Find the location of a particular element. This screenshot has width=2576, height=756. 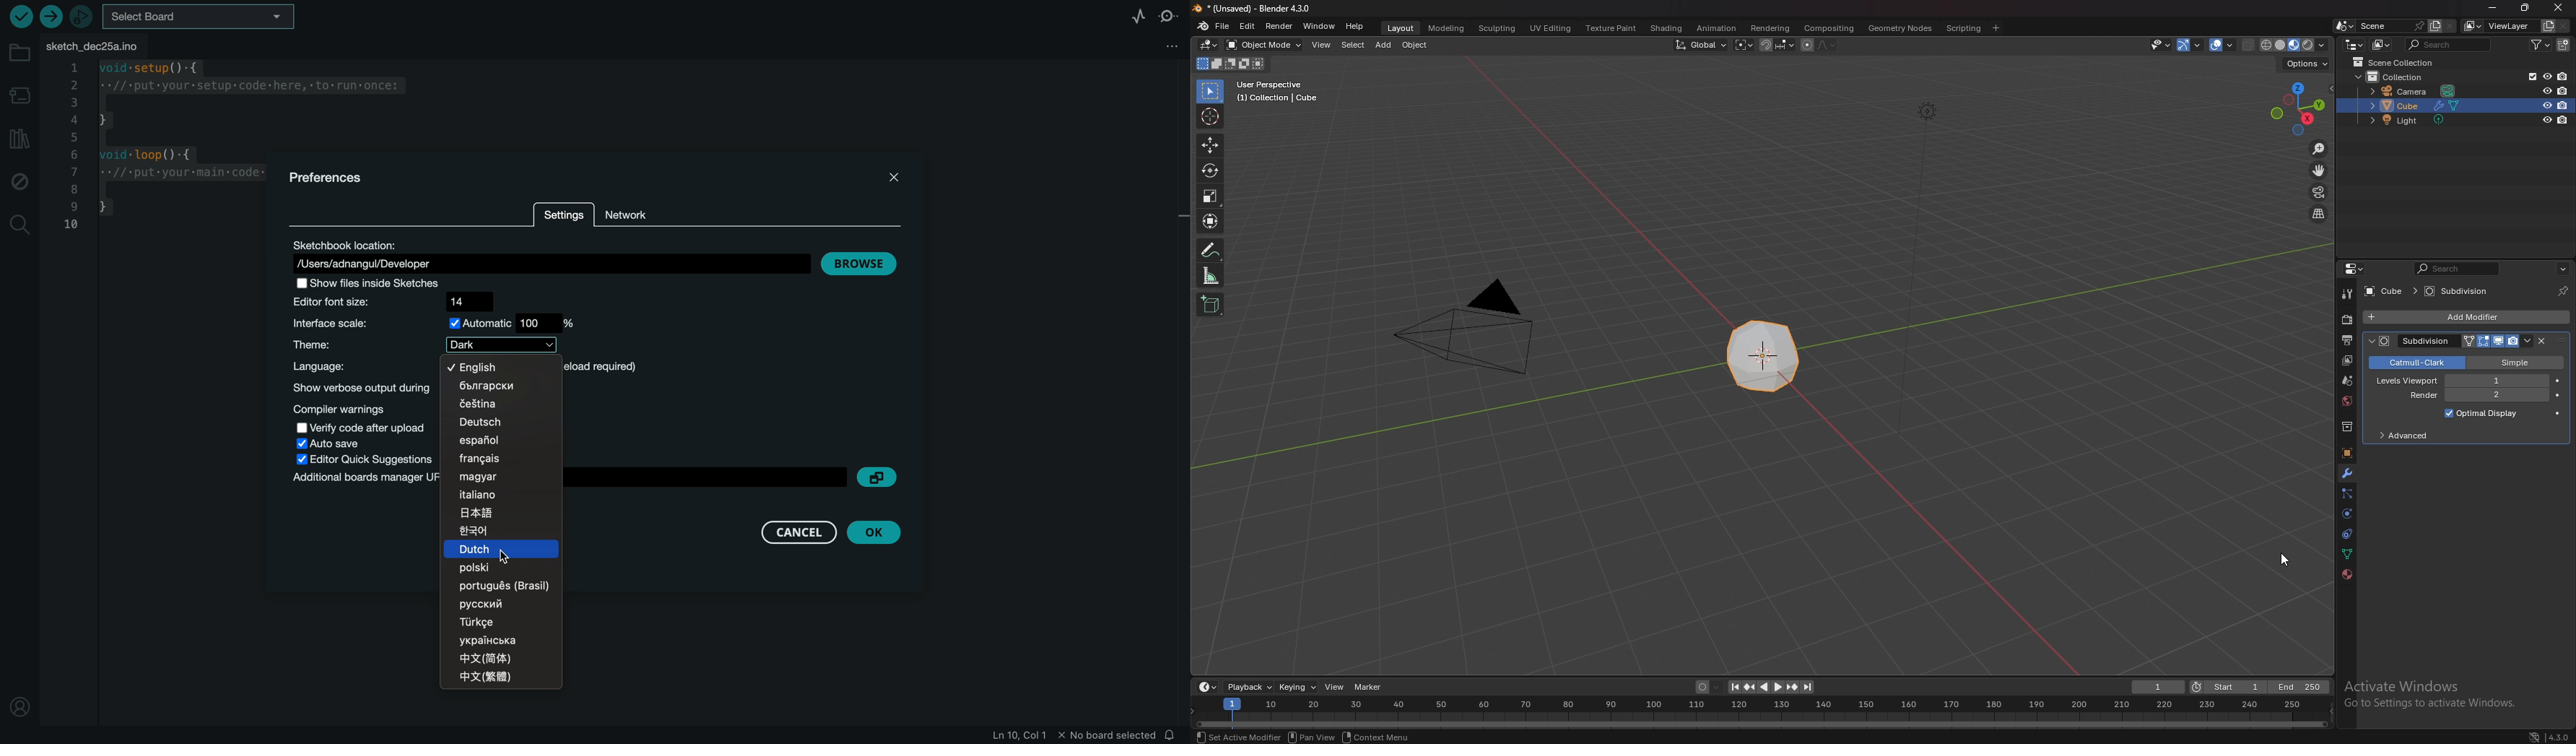

resize is located at coordinates (2524, 7).